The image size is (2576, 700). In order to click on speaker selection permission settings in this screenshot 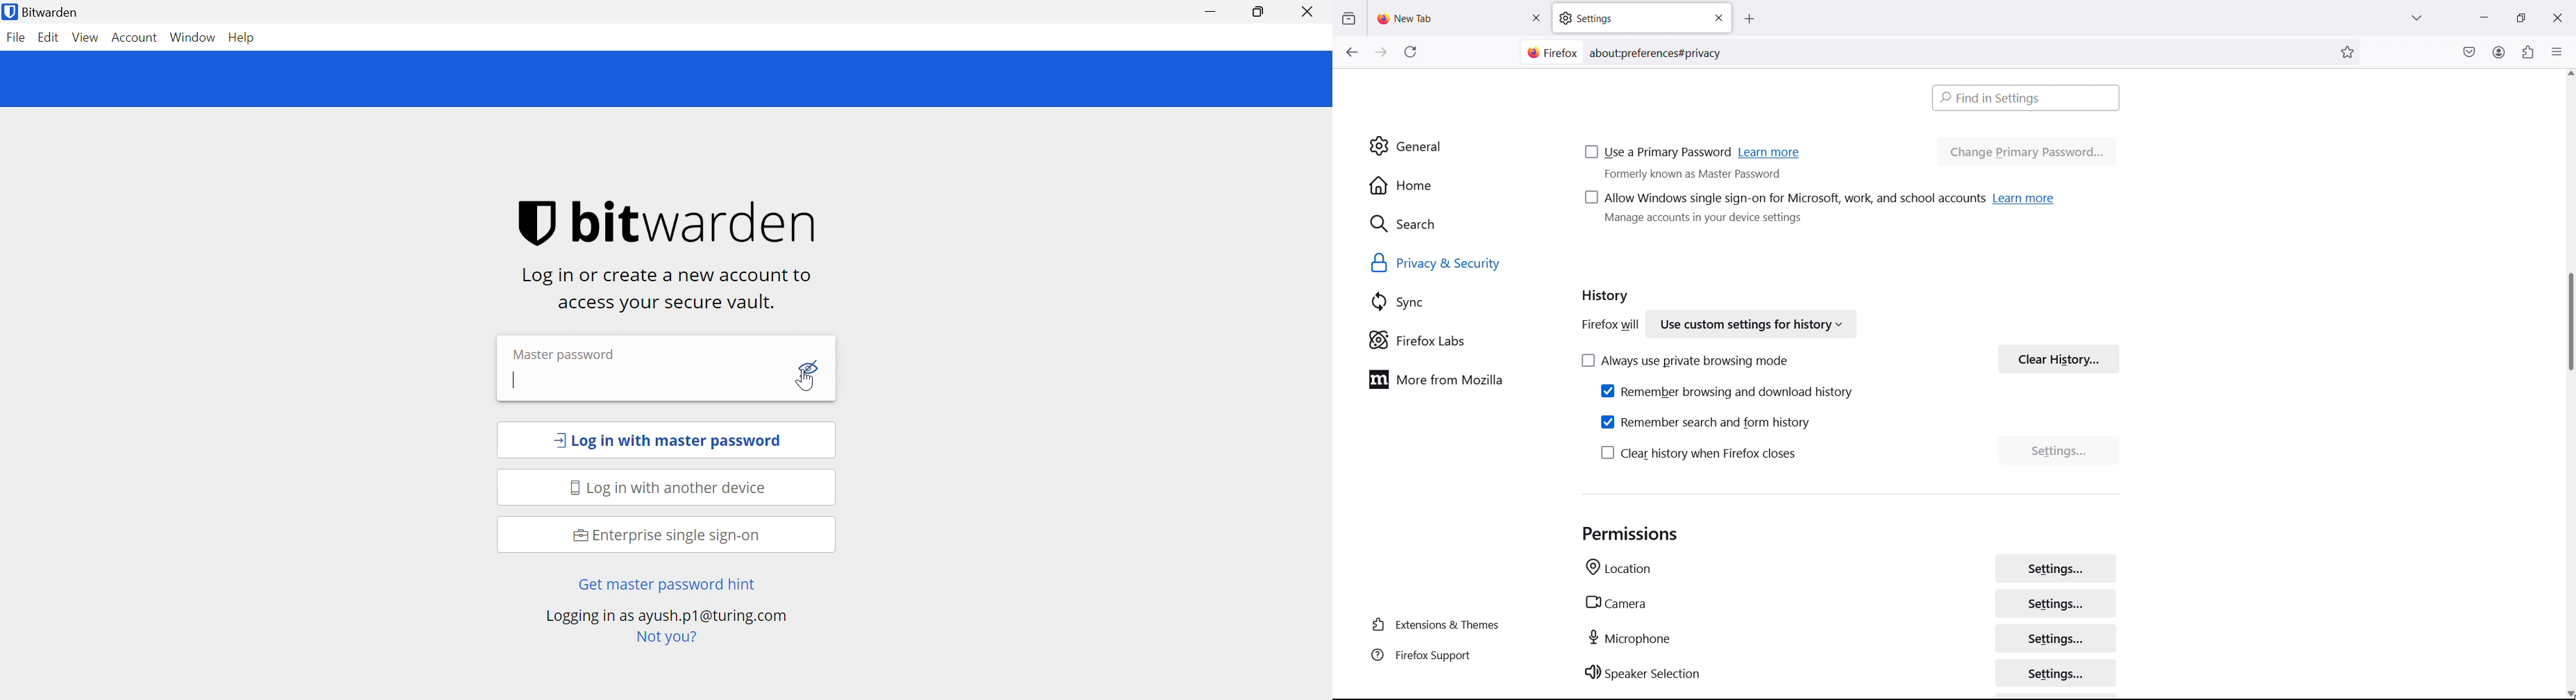, I will do `click(2057, 671)`.